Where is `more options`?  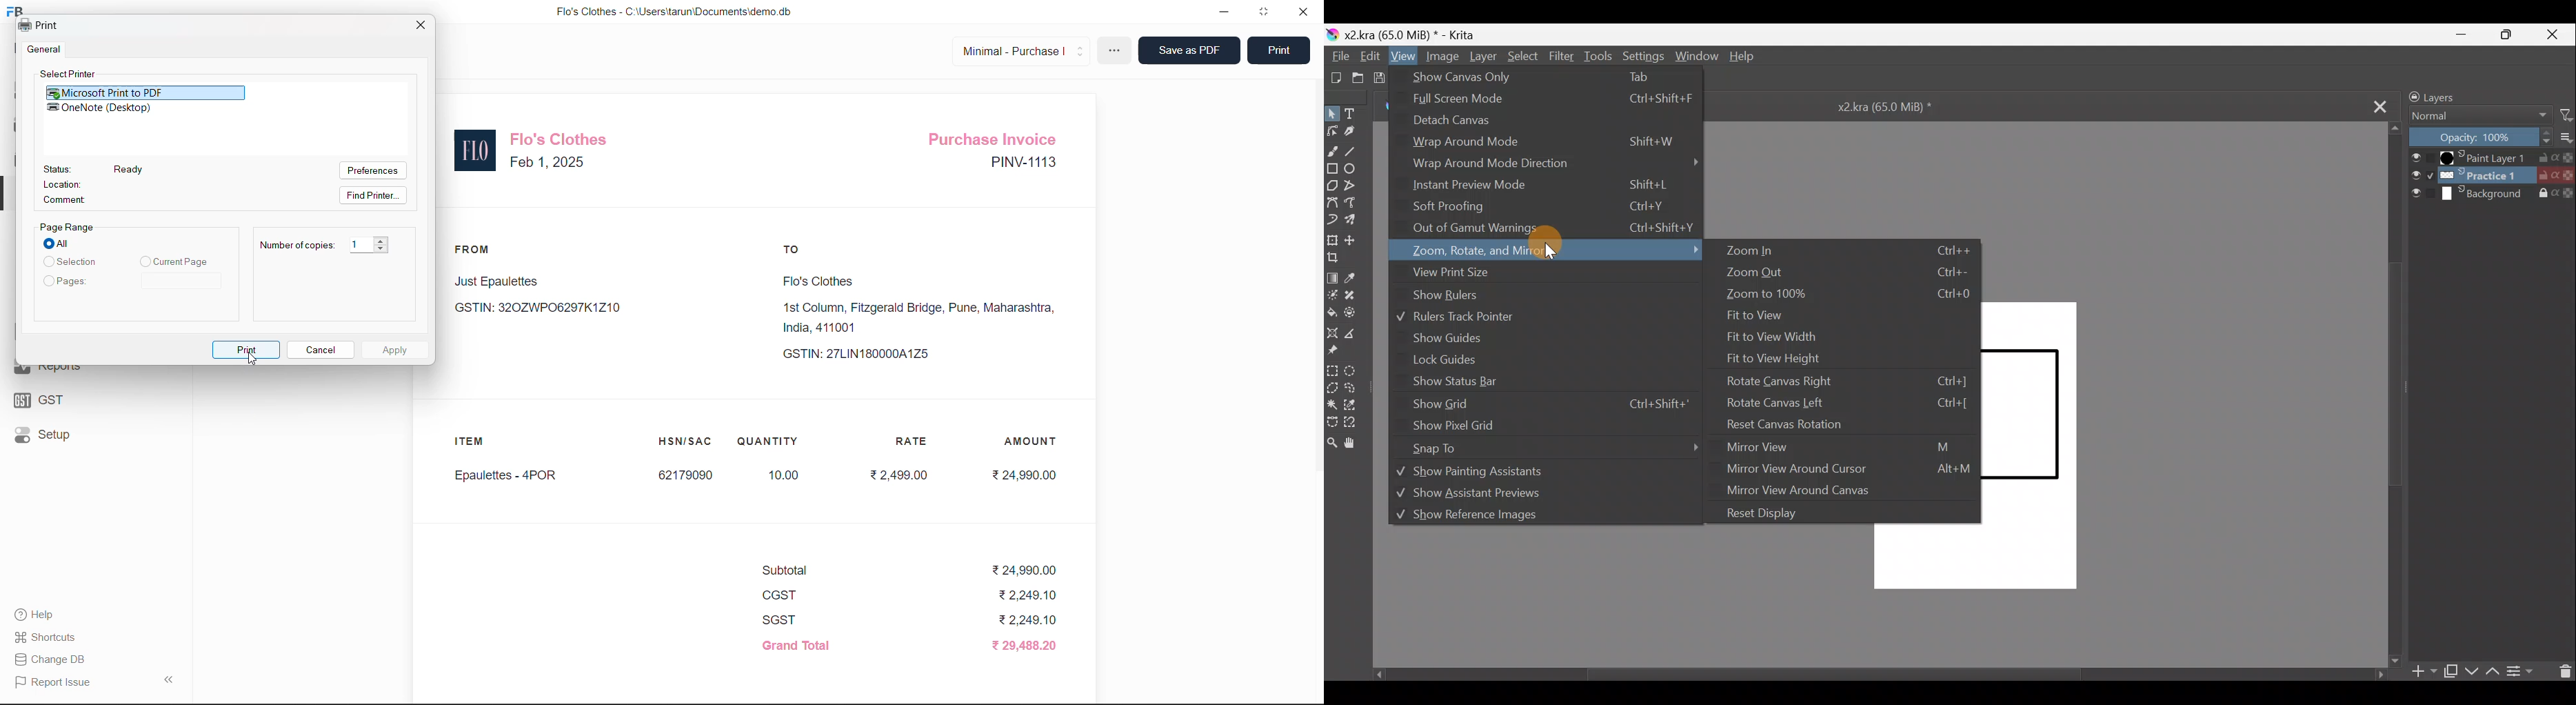 more options is located at coordinates (1117, 52).